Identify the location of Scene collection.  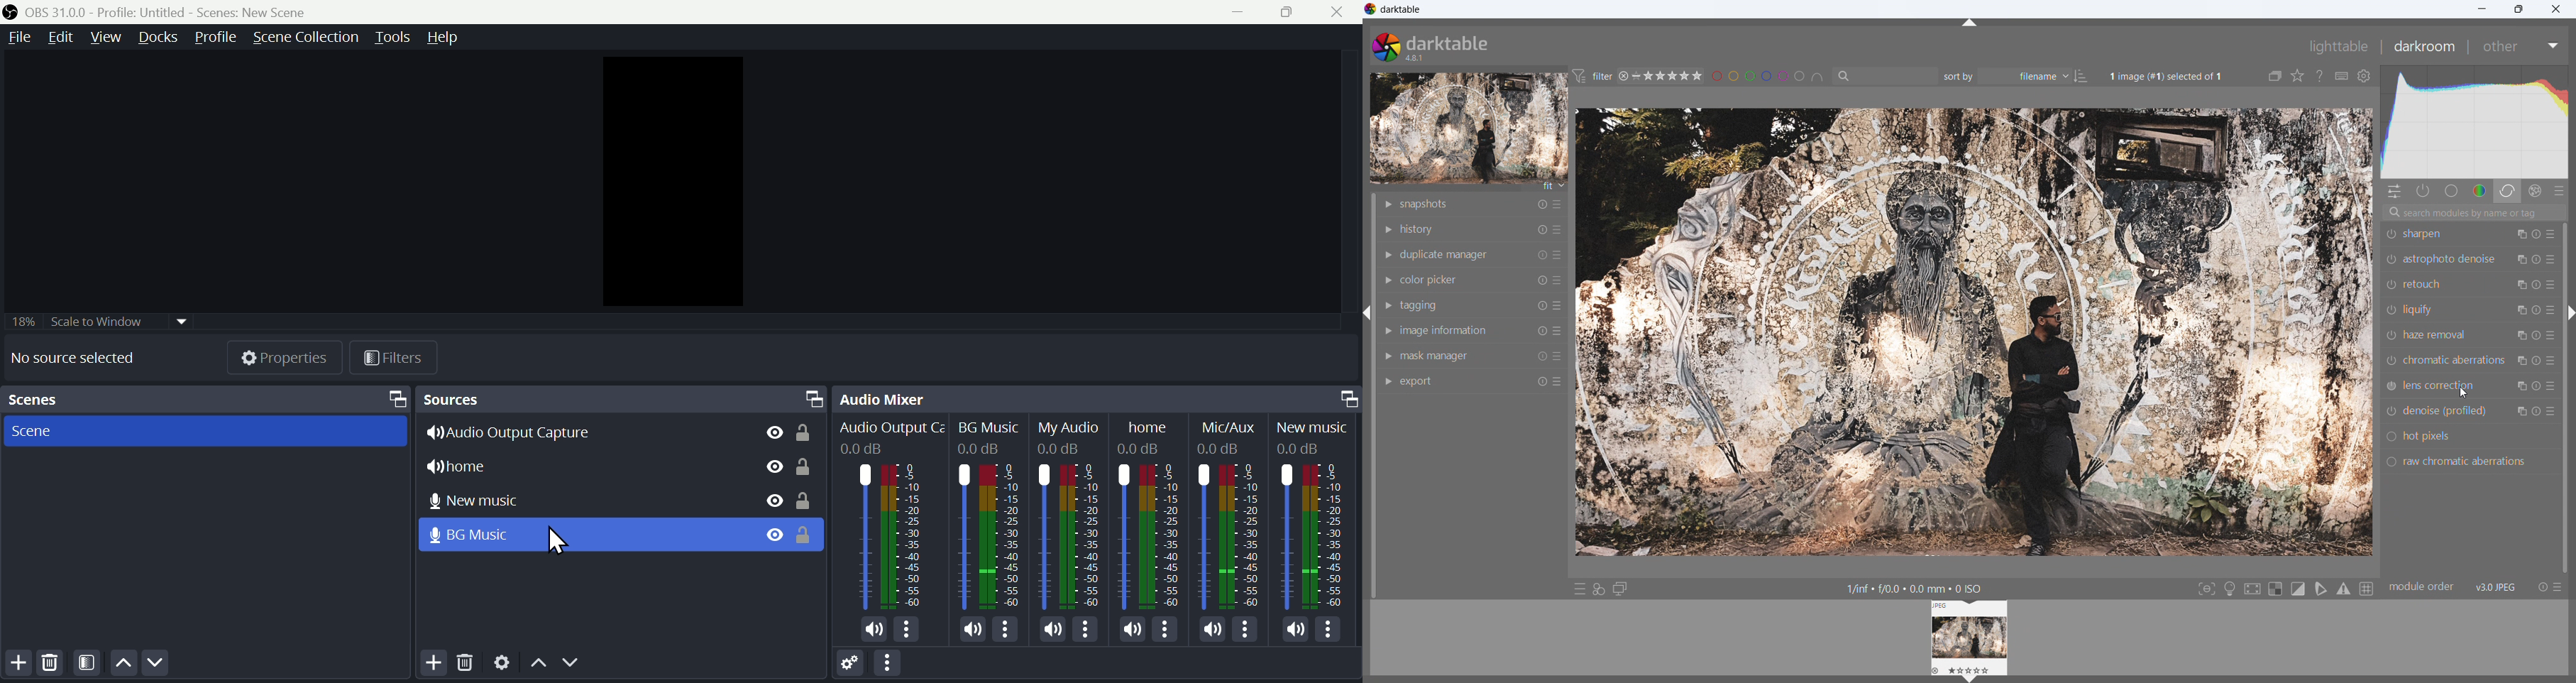
(309, 35).